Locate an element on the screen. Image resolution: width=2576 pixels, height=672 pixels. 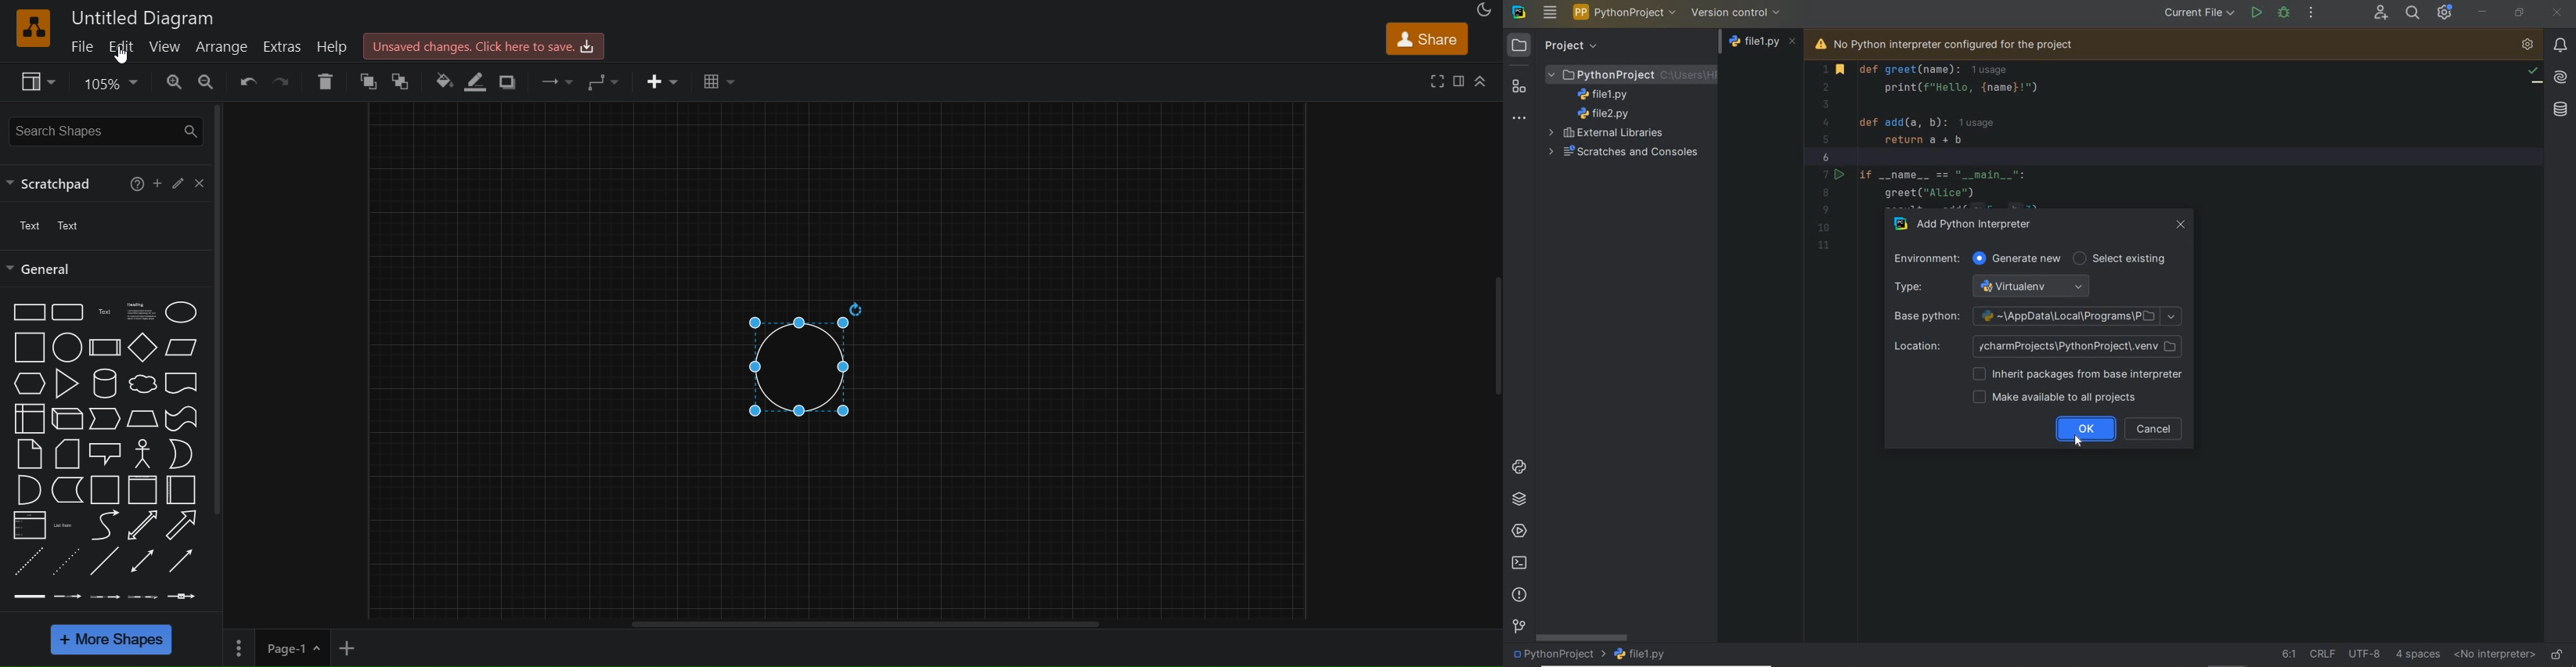
heading is located at coordinates (143, 312).